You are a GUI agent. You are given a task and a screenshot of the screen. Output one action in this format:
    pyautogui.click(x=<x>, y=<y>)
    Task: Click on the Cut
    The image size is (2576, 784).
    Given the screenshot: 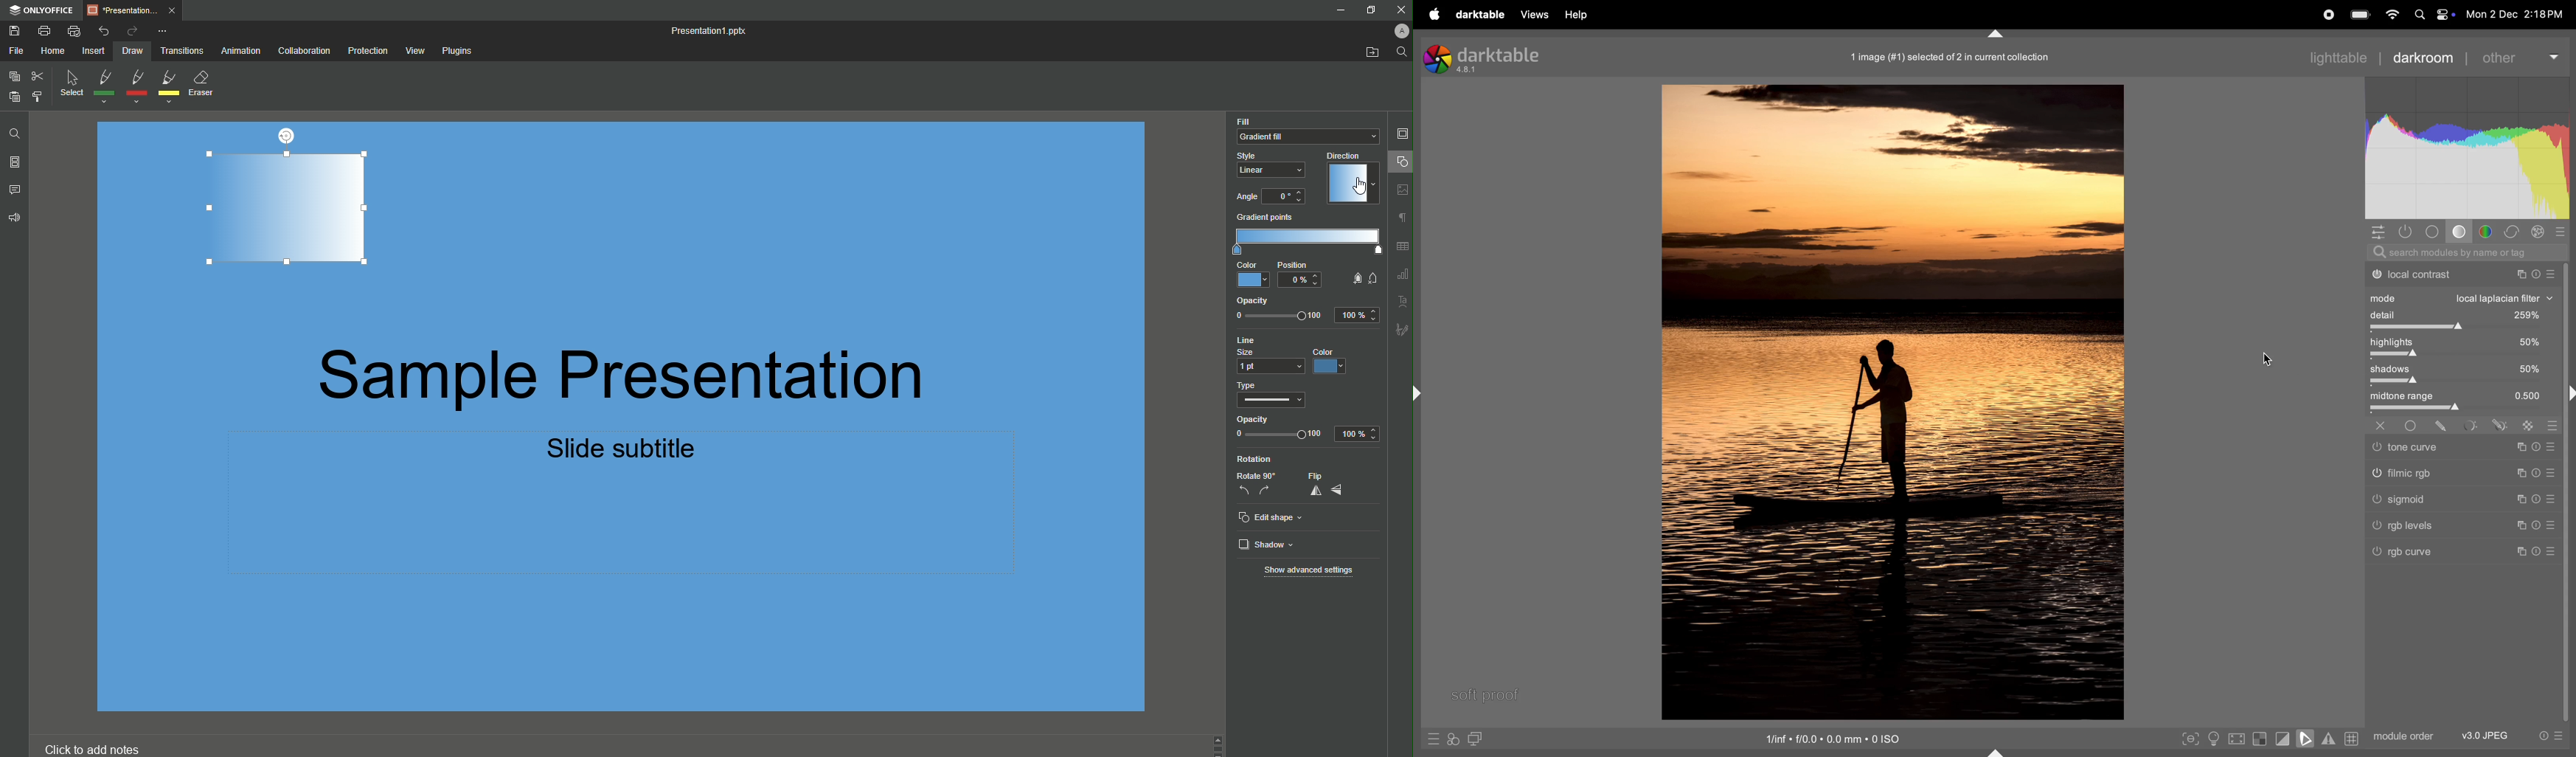 What is the action you would take?
    pyautogui.click(x=37, y=75)
    